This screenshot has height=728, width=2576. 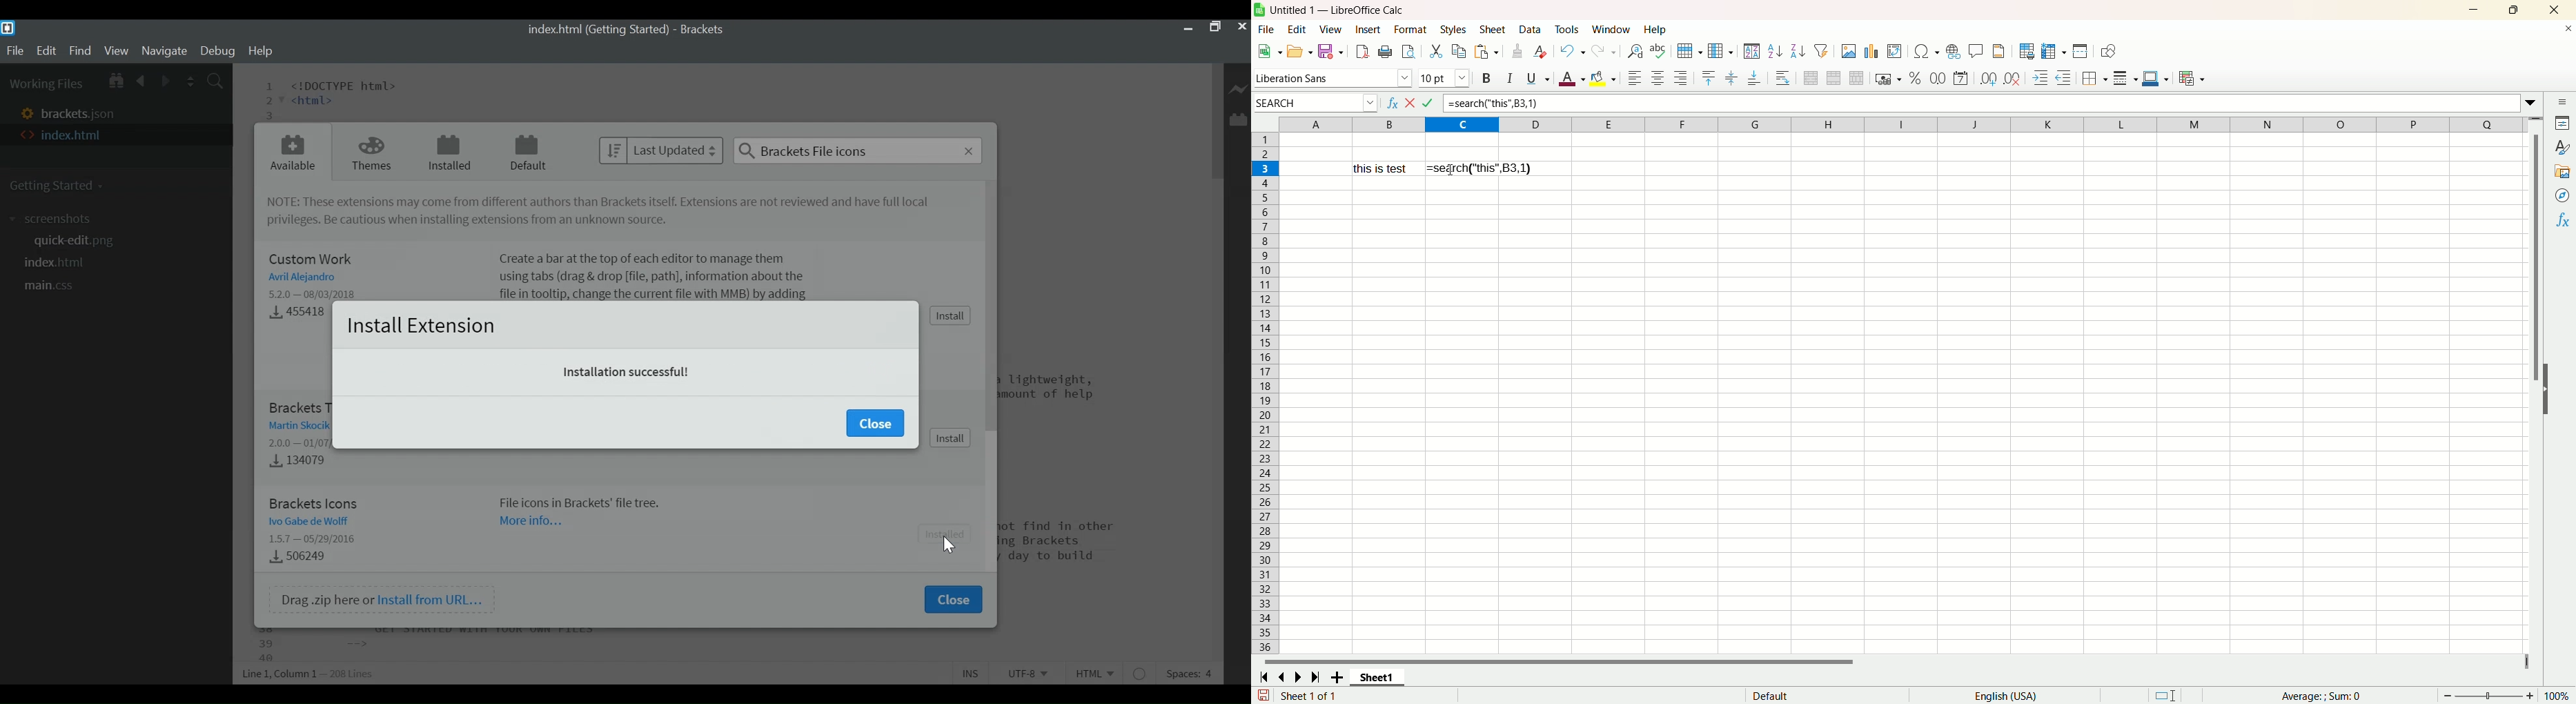 What do you see at coordinates (1899, 125) in the screenshot?
I see `column name` at bounding box center [1899, 125].